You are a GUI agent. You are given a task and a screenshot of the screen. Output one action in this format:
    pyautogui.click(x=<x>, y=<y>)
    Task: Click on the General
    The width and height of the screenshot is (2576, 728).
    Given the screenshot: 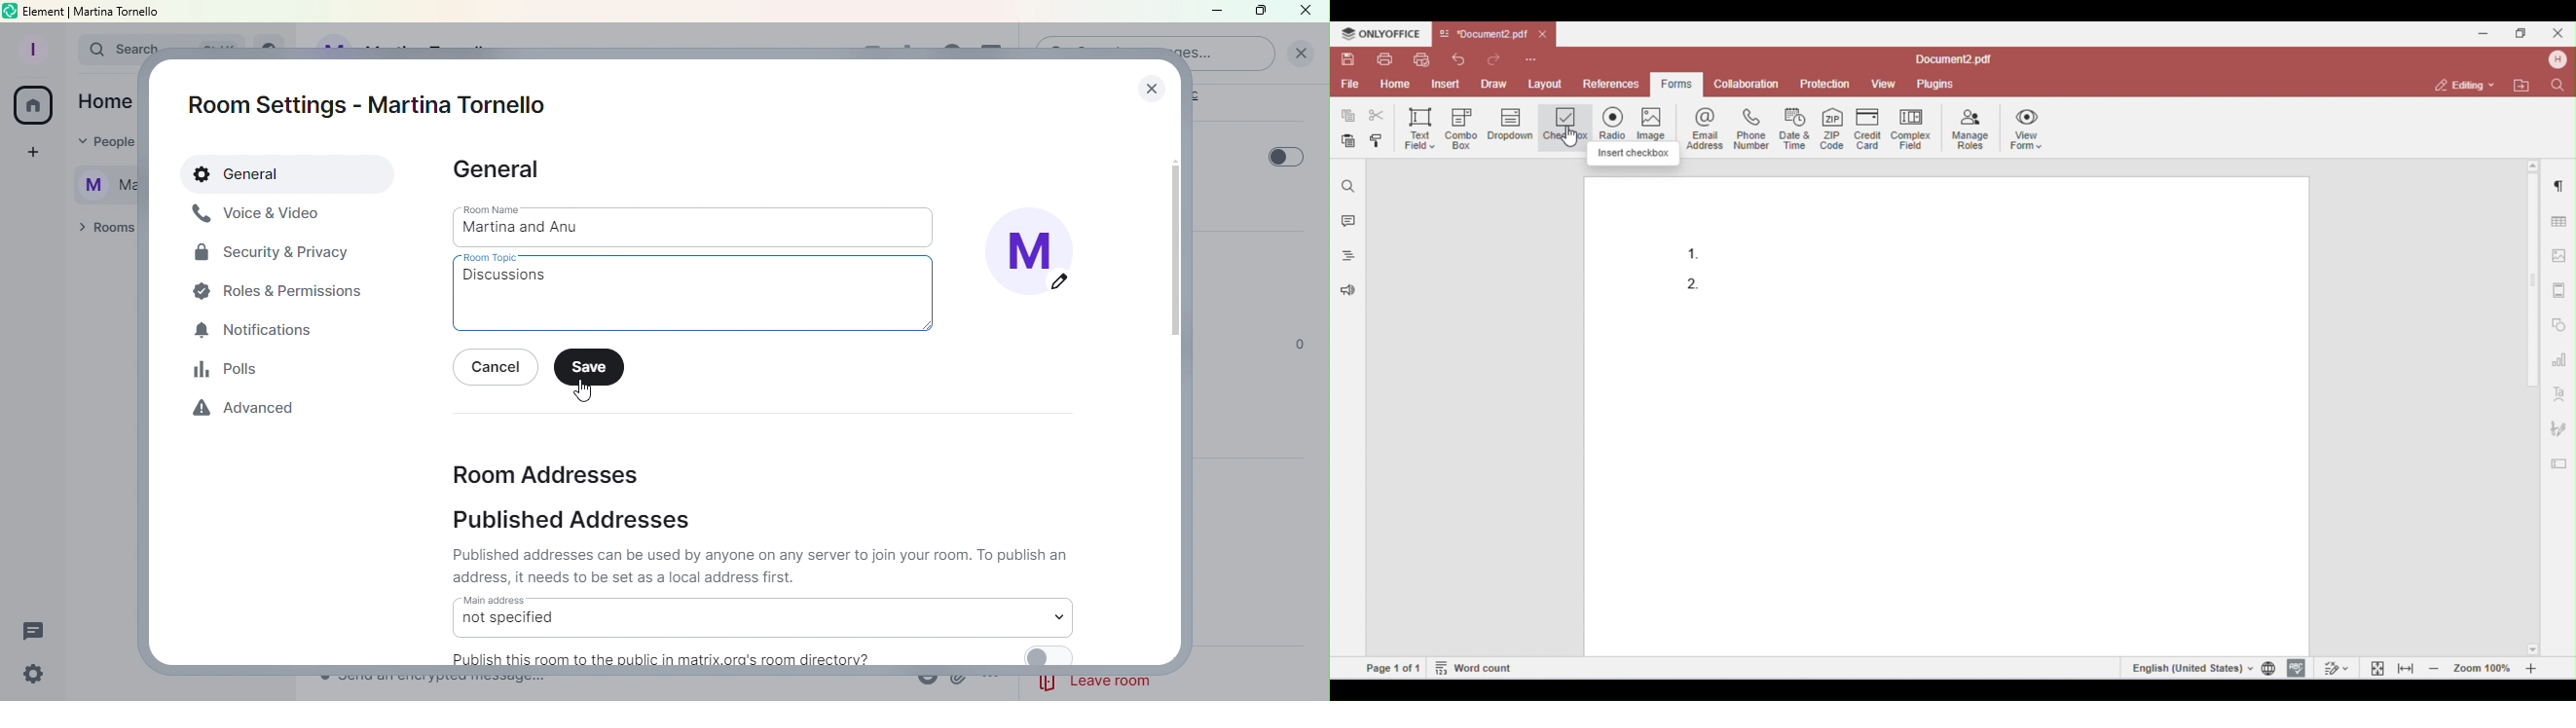 What is the action you would take?
    pyautogui.click(x=499, y=170)
    